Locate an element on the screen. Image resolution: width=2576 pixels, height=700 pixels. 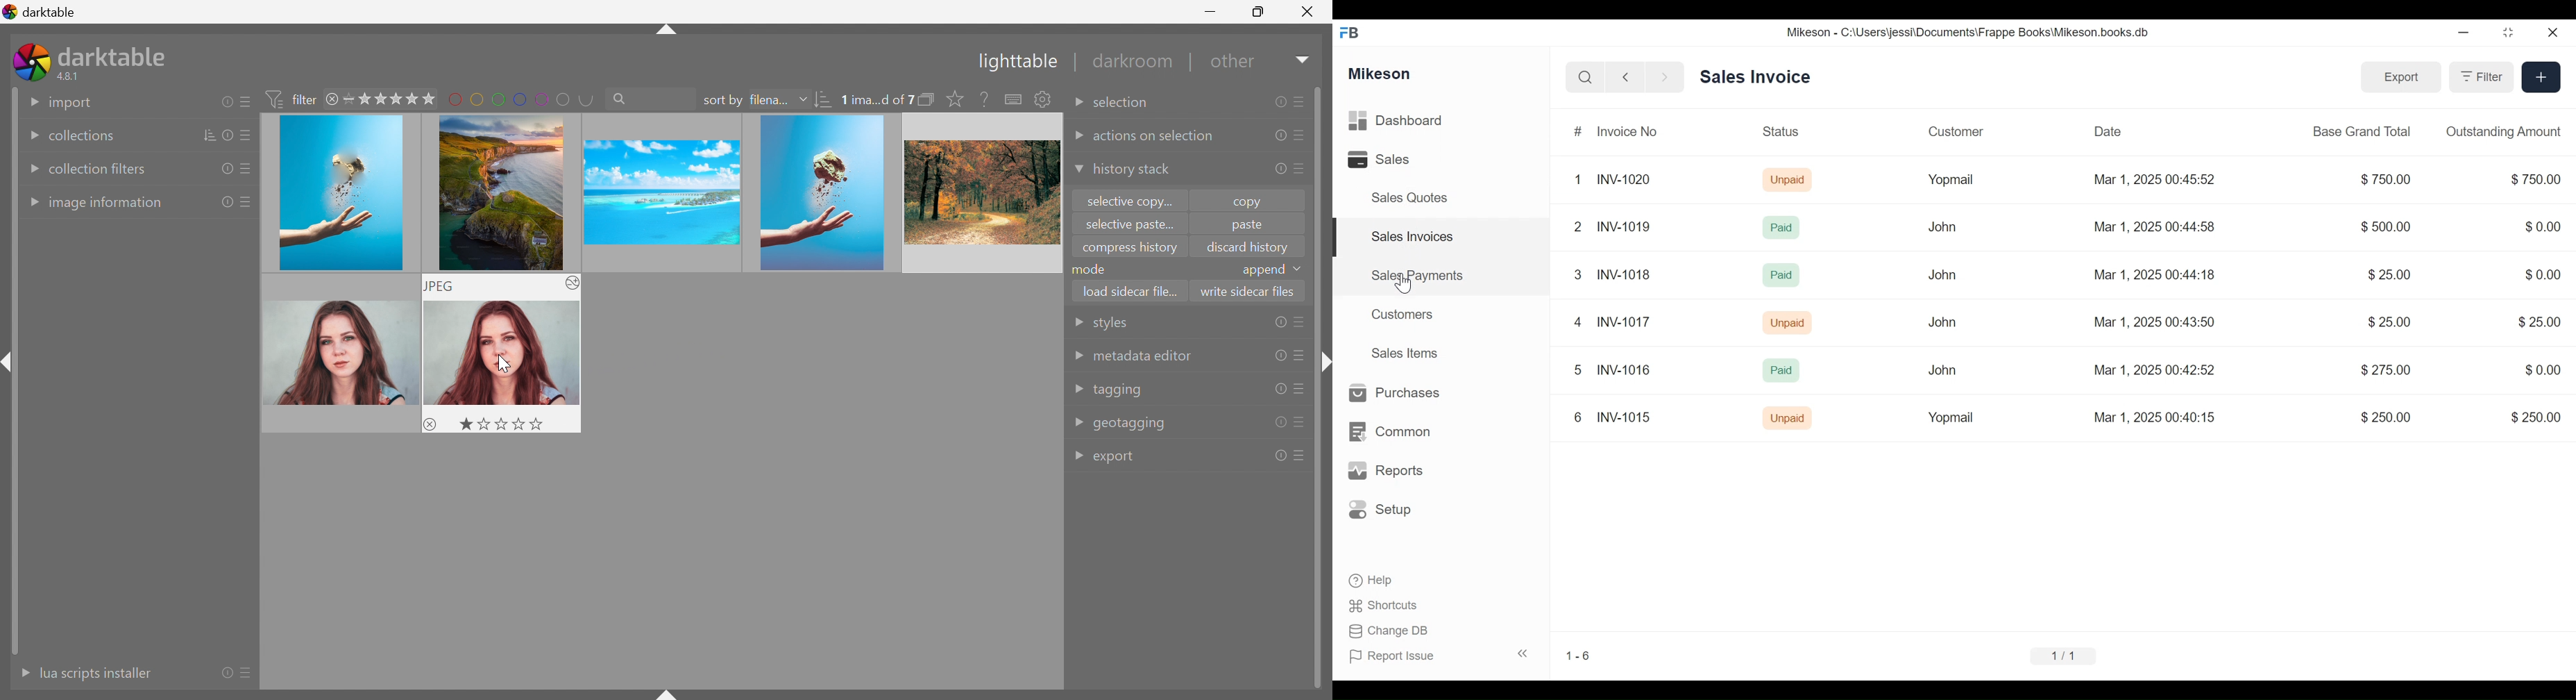
Mikeson - C:\Users\jessi\Documents\Frappe Books\Mikeson.books.db is located at coordinates (1969, 32).